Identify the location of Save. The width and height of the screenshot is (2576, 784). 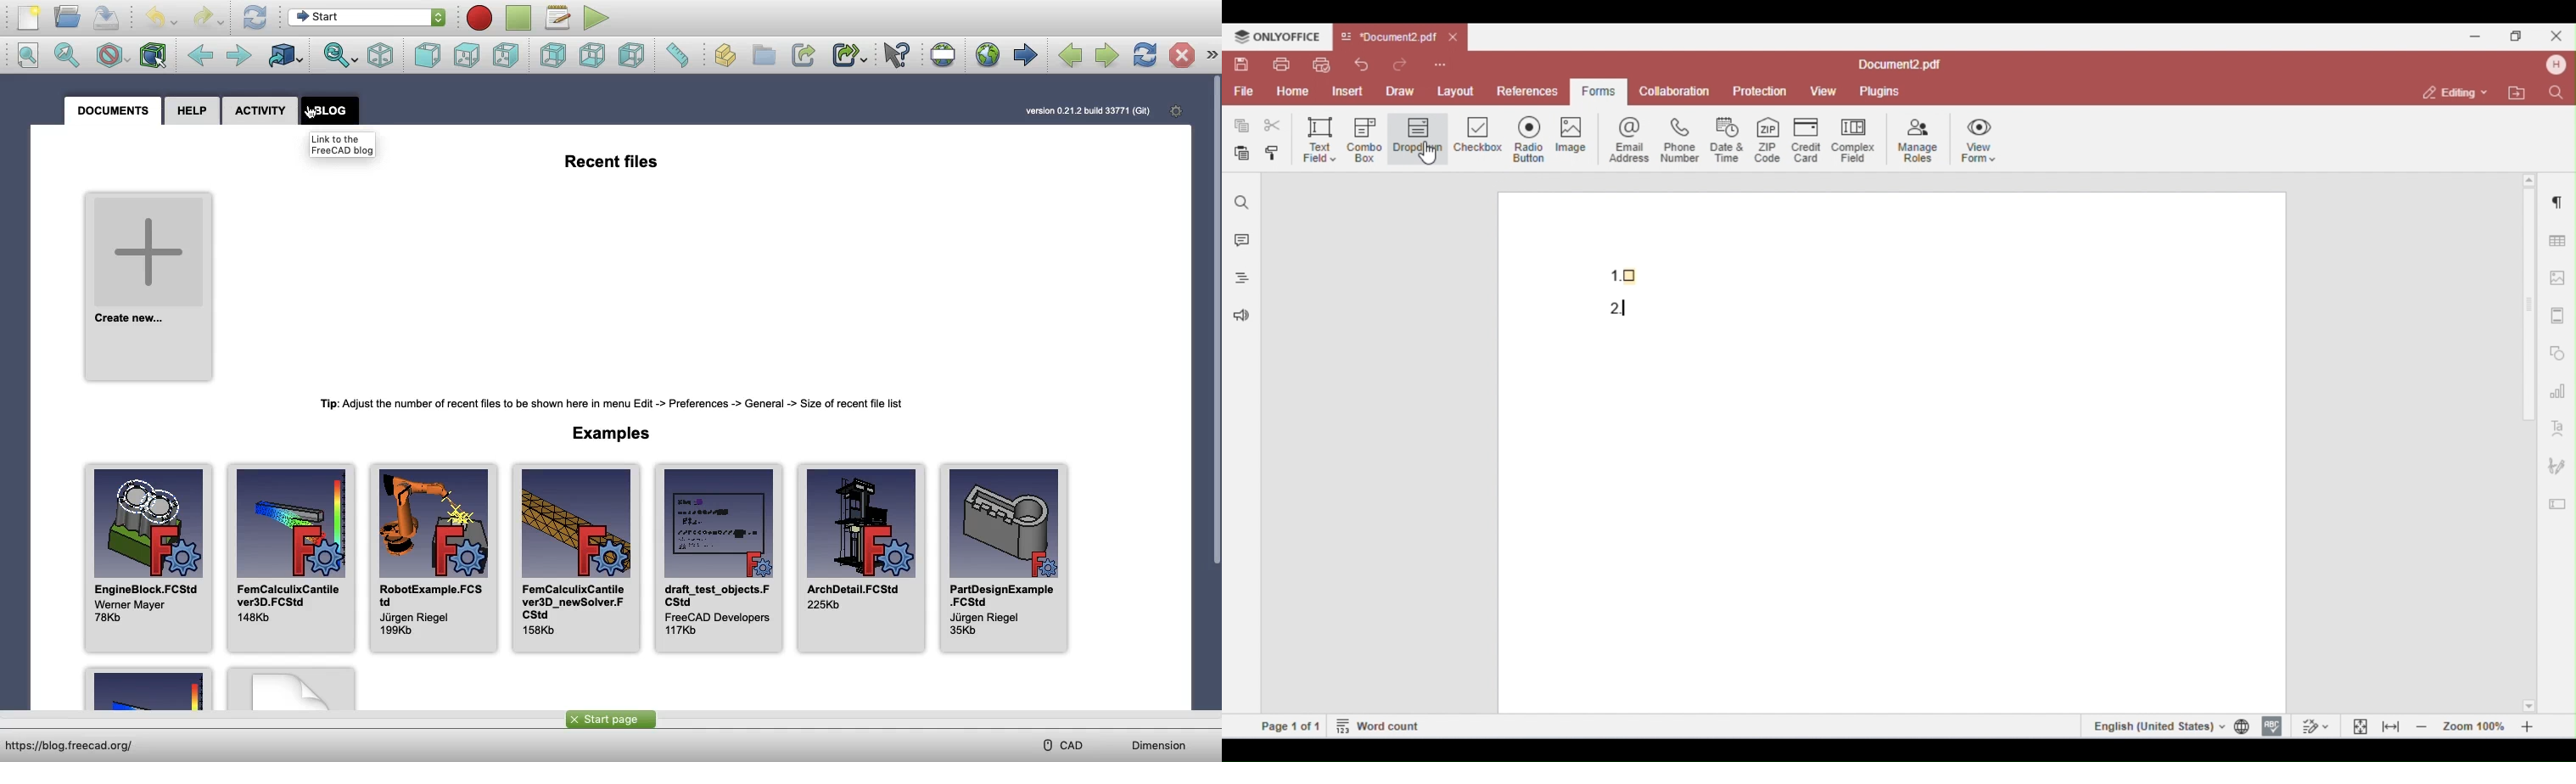
(106, 17).